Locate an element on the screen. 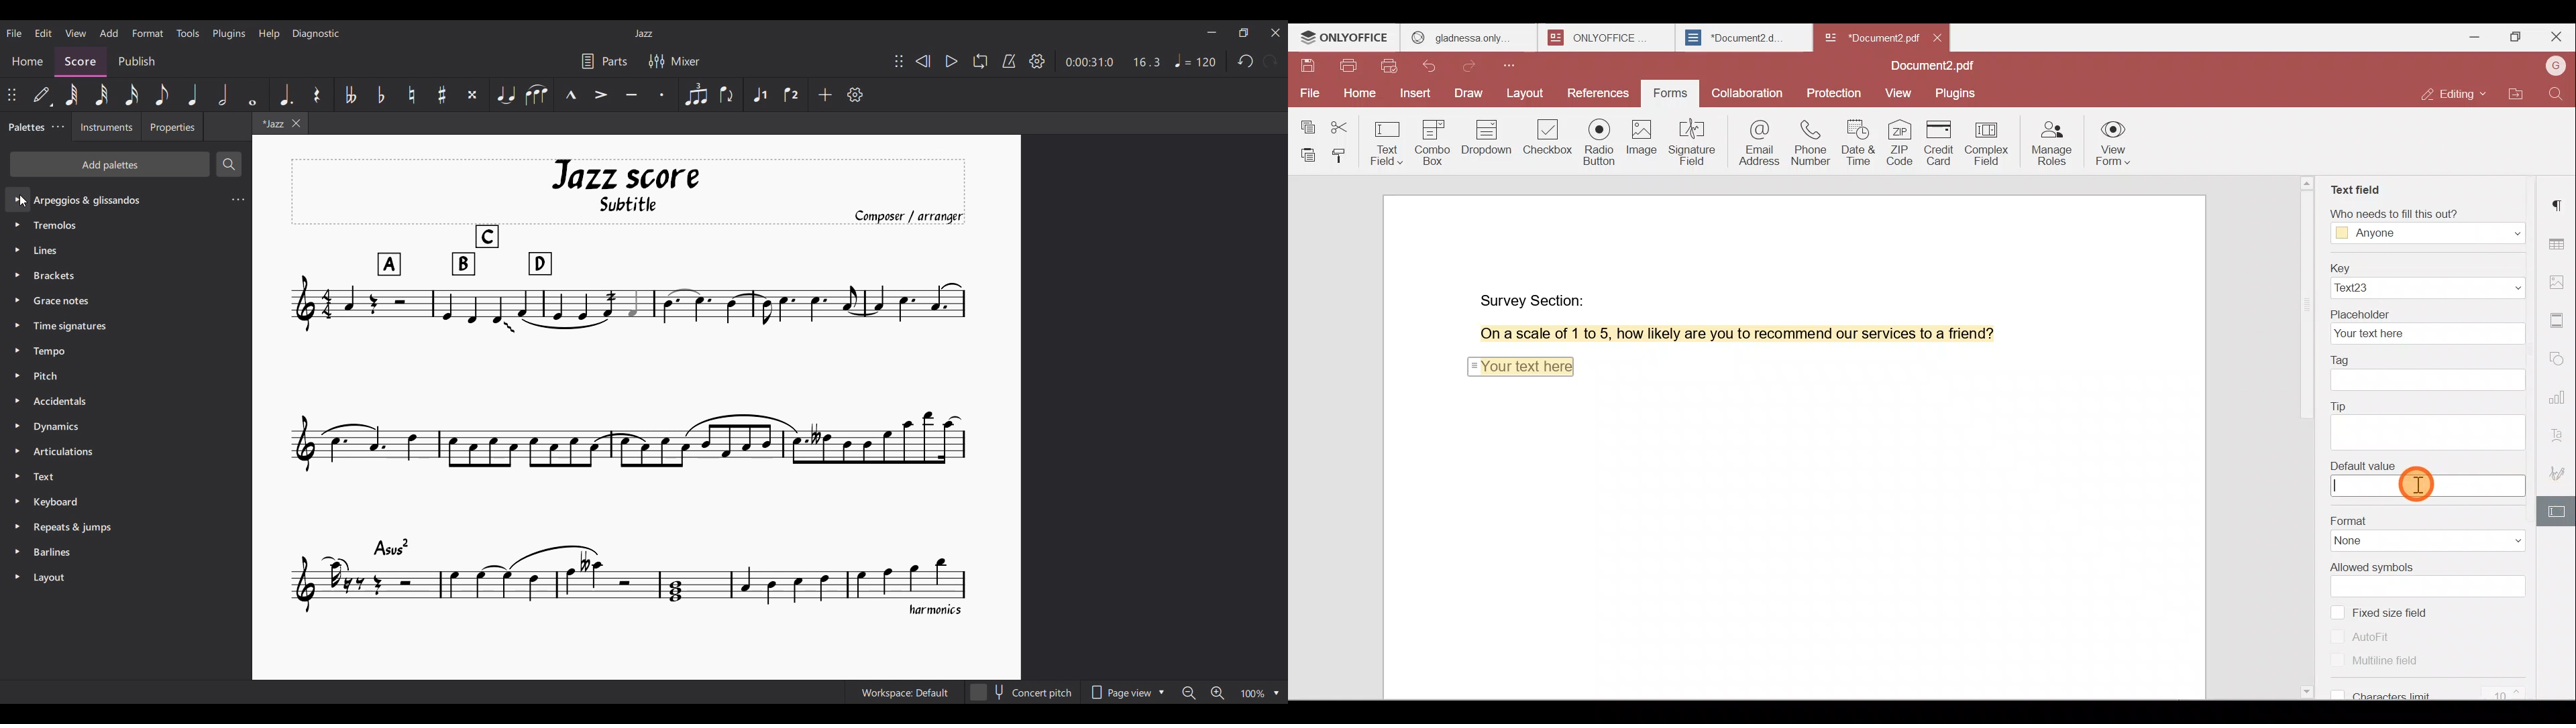 Image resolution: width=2576 pixels, height=728 pixels. Properties is located at coordinates (174, 129).